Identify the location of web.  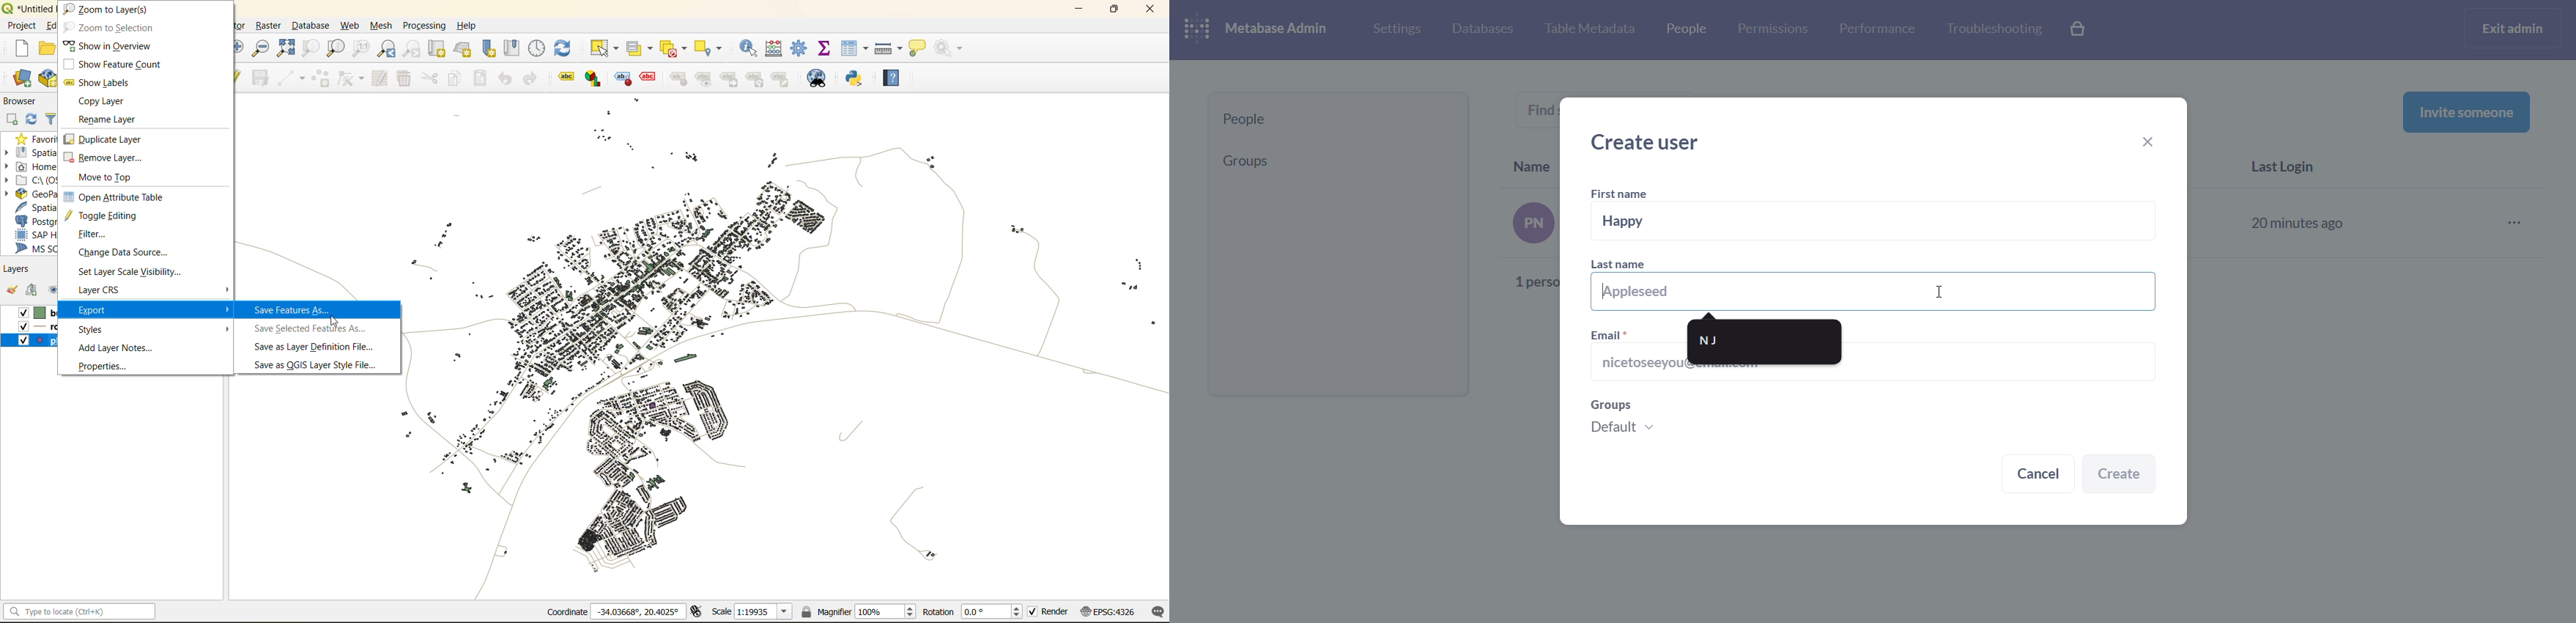
(348, 26).